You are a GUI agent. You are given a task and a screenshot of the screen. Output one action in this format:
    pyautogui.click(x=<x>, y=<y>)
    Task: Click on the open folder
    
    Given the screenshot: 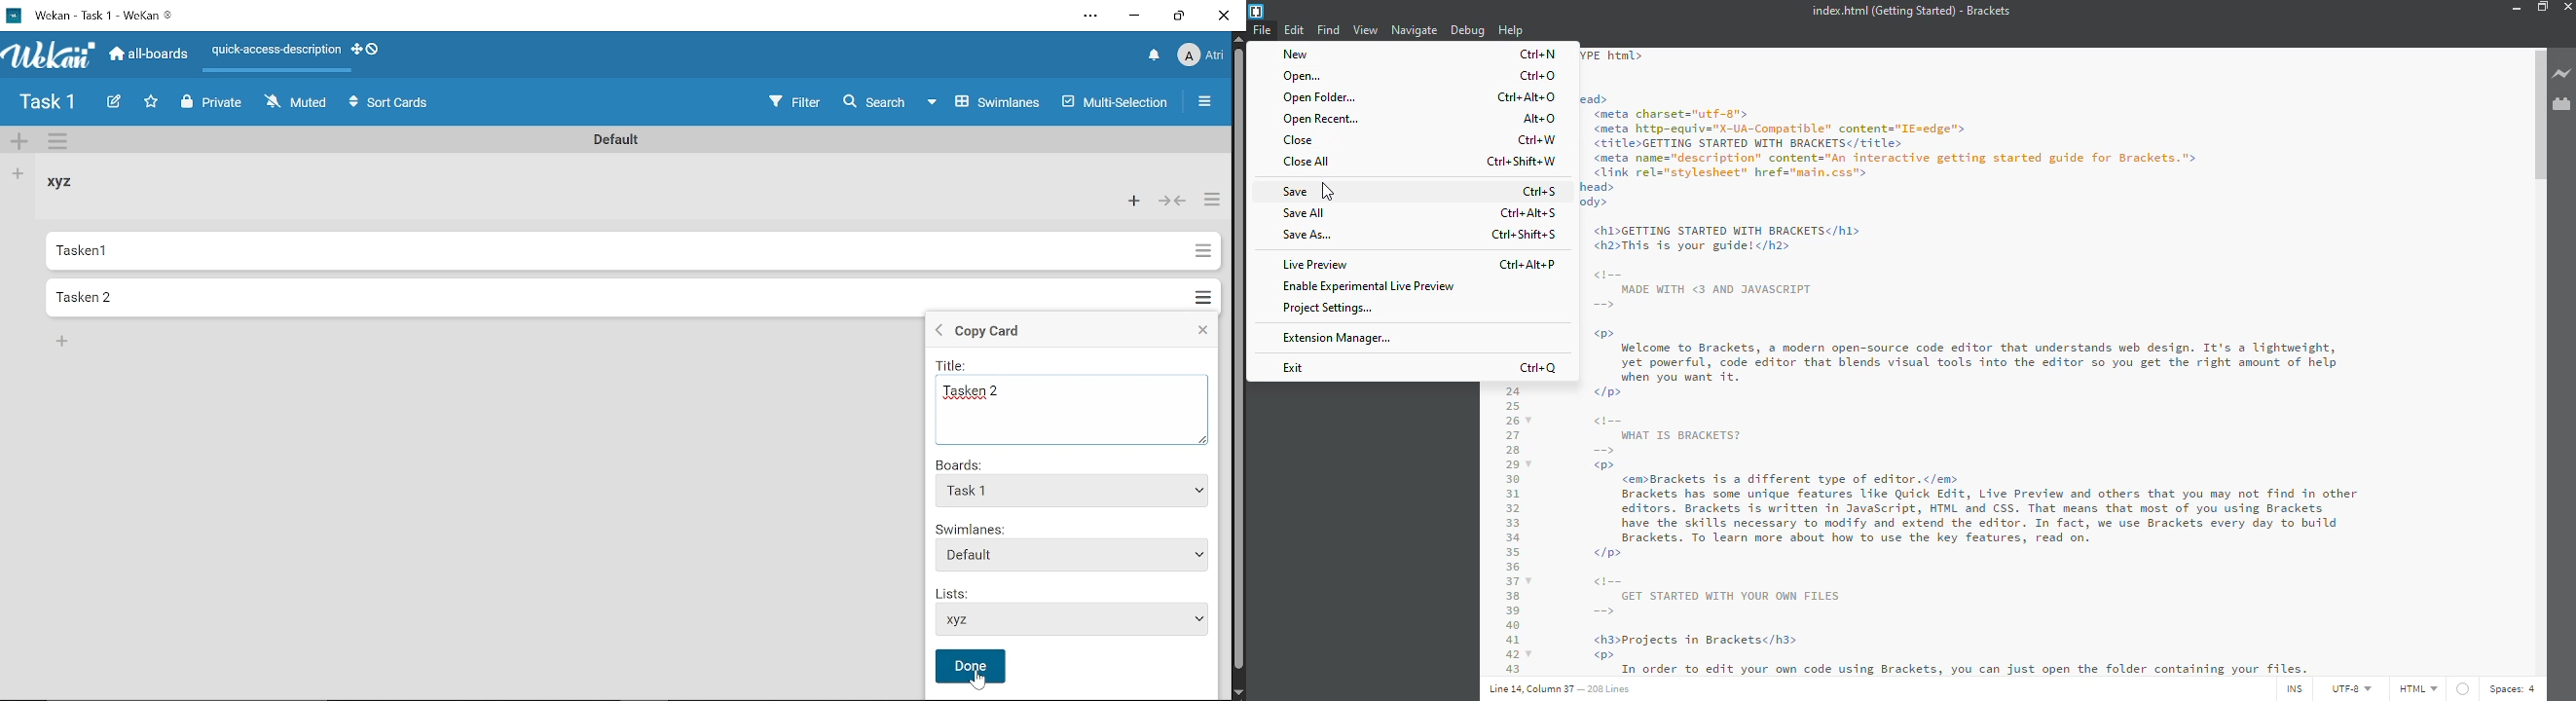 What is the action you would take?
    pyautogui.click(x=1325, y=97)
    